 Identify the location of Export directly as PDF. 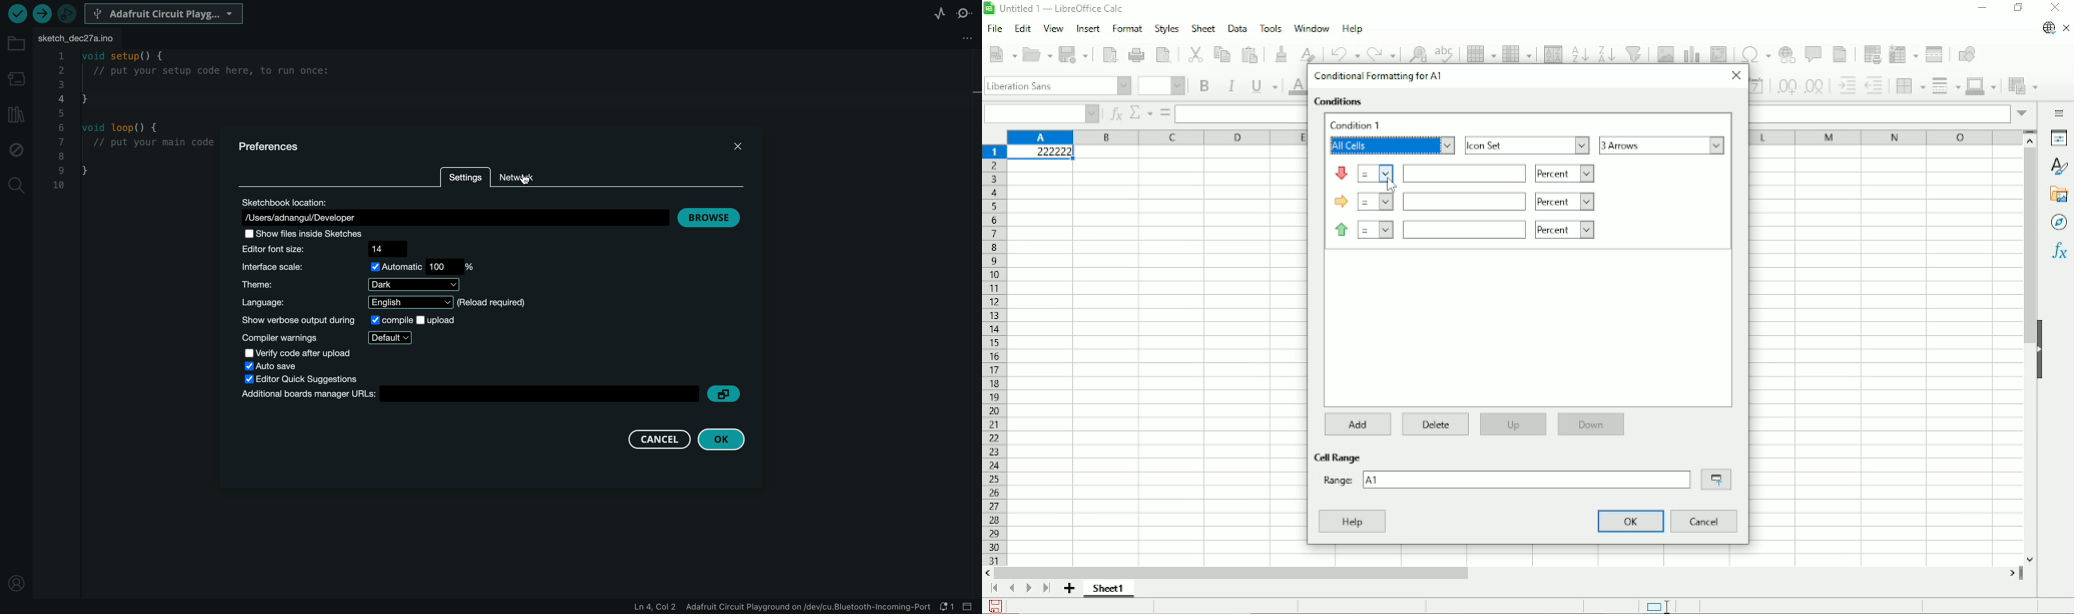
(1110, 55).